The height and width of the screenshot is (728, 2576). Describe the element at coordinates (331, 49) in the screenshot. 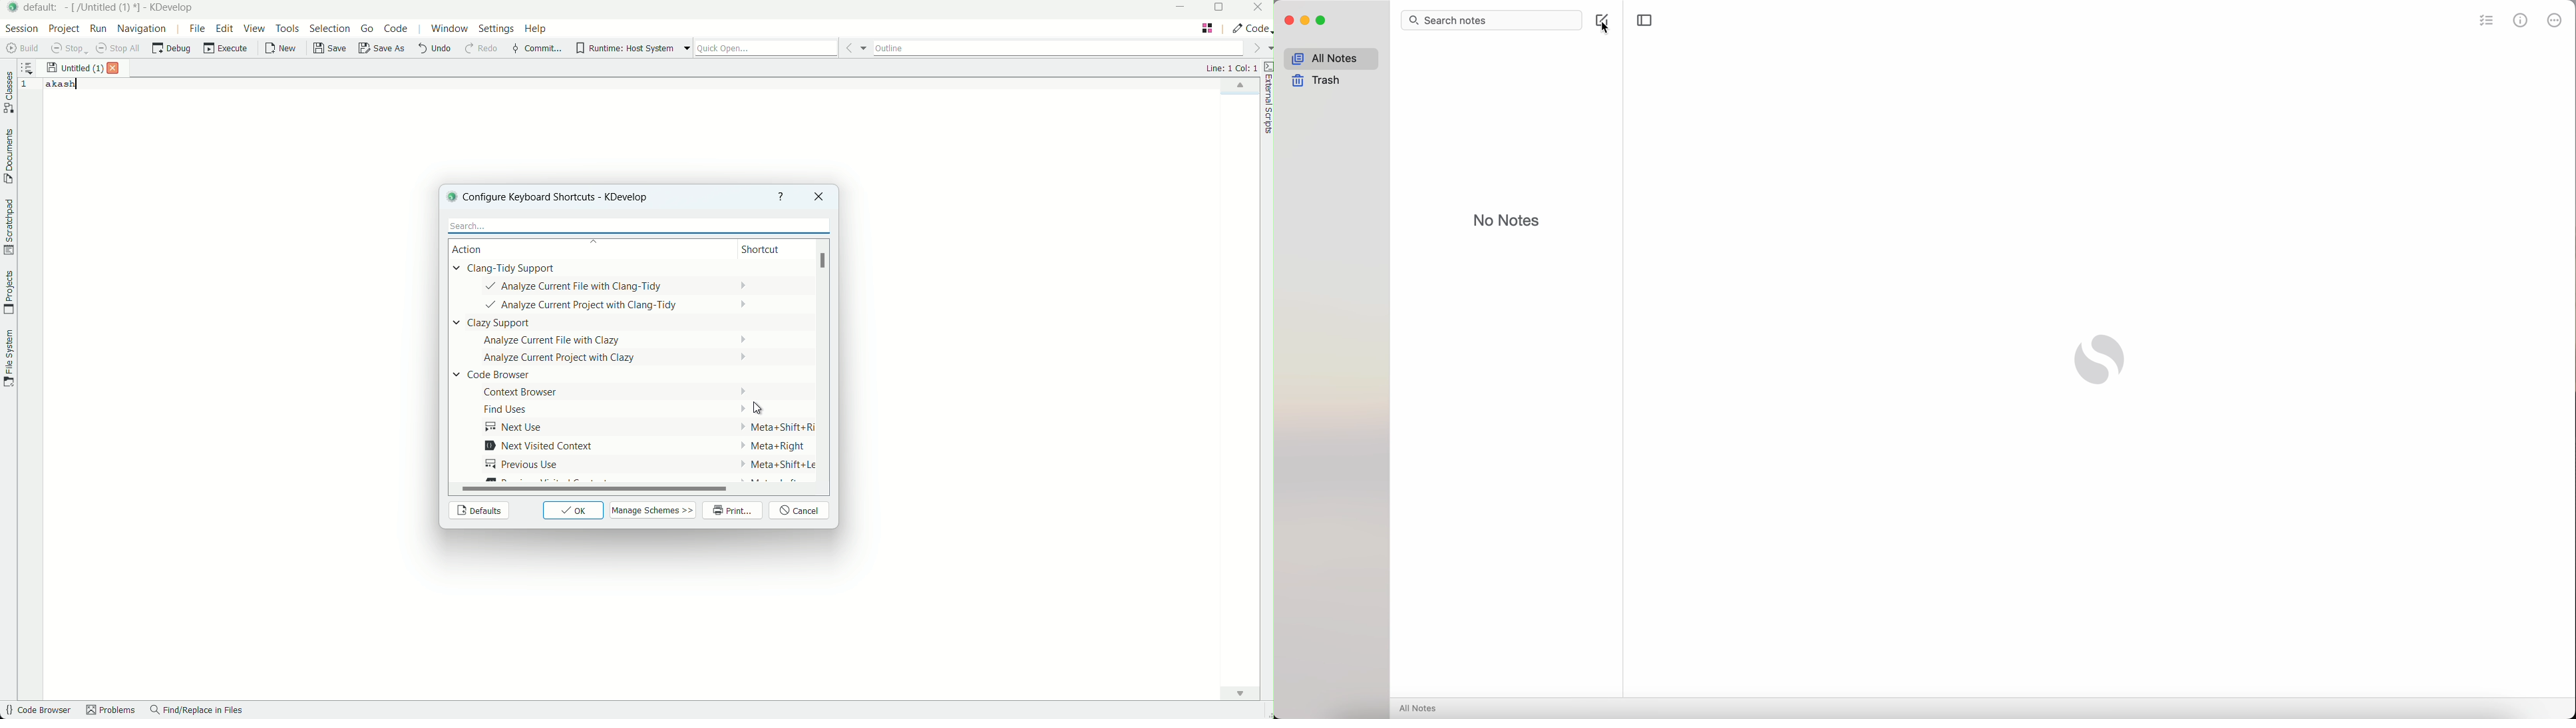

I see `save` at that location.